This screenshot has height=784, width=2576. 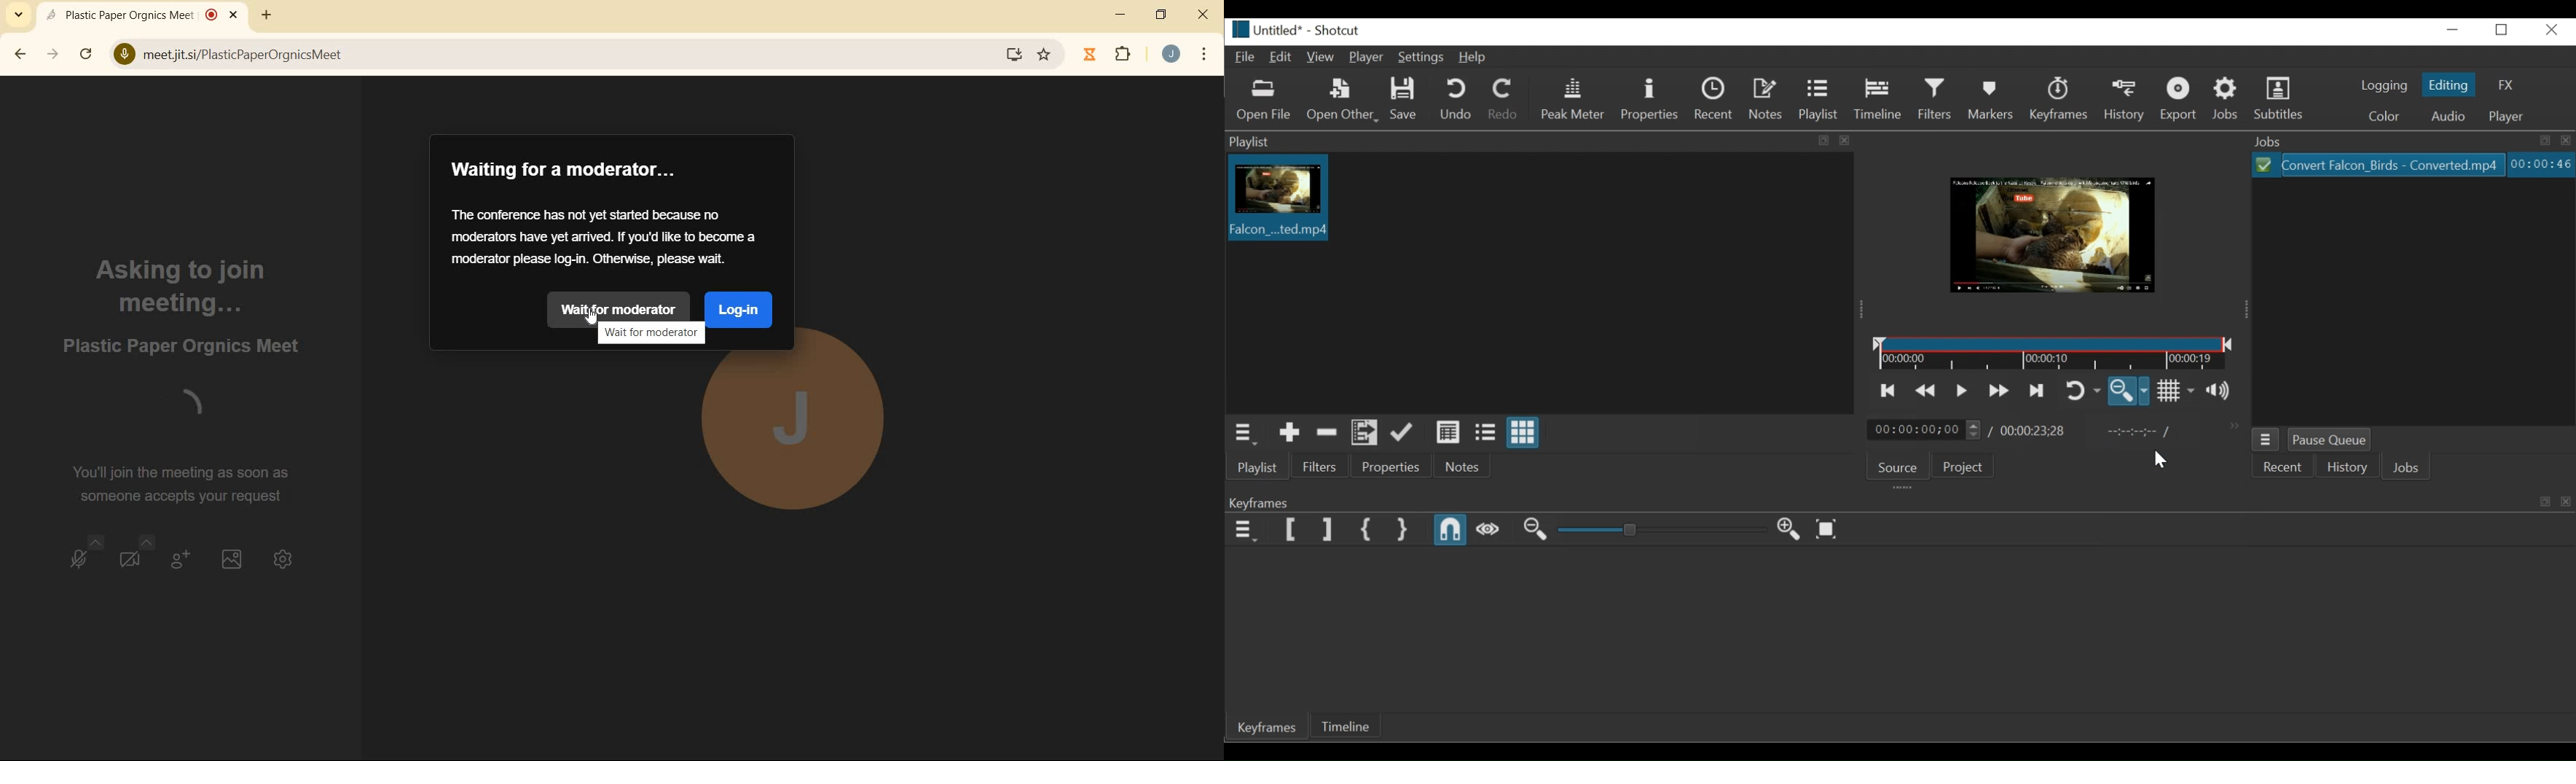 I want to click on Notes, so click(x=1460, y=465).